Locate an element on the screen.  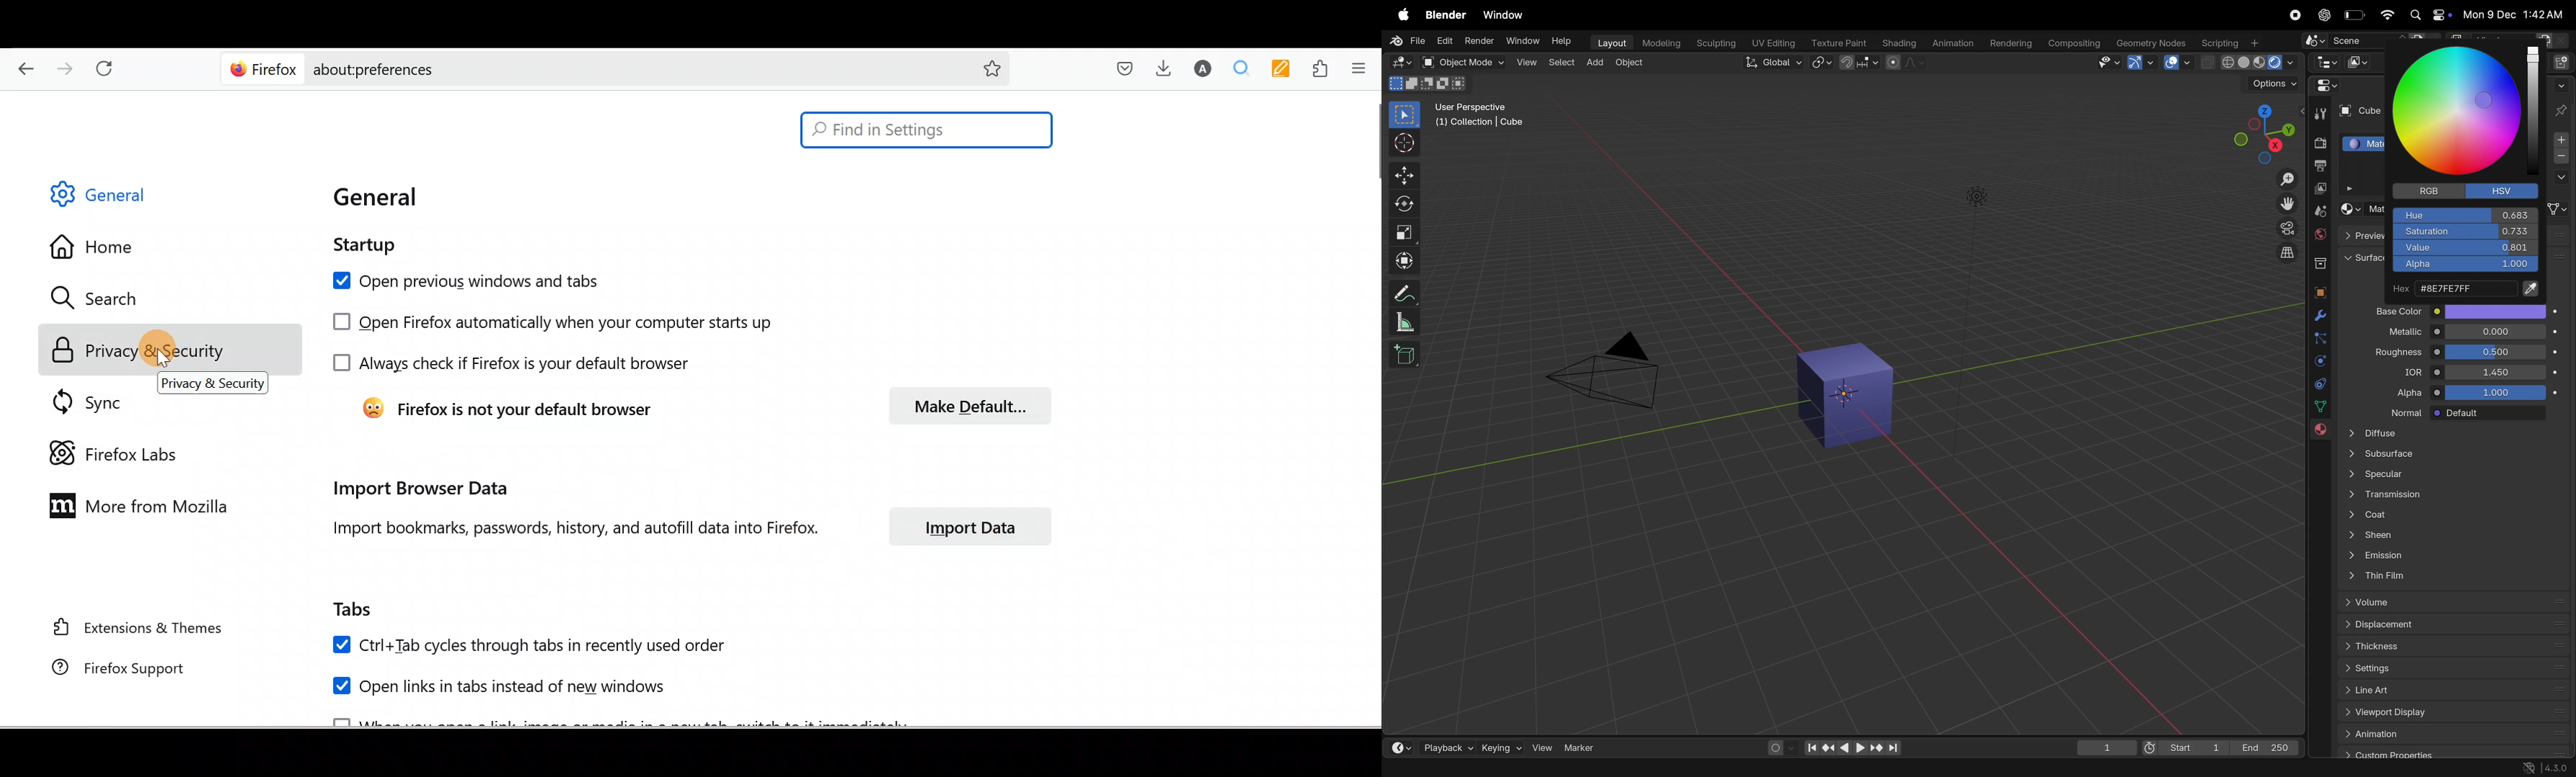
roughness is located at coordinates (2390, 354).